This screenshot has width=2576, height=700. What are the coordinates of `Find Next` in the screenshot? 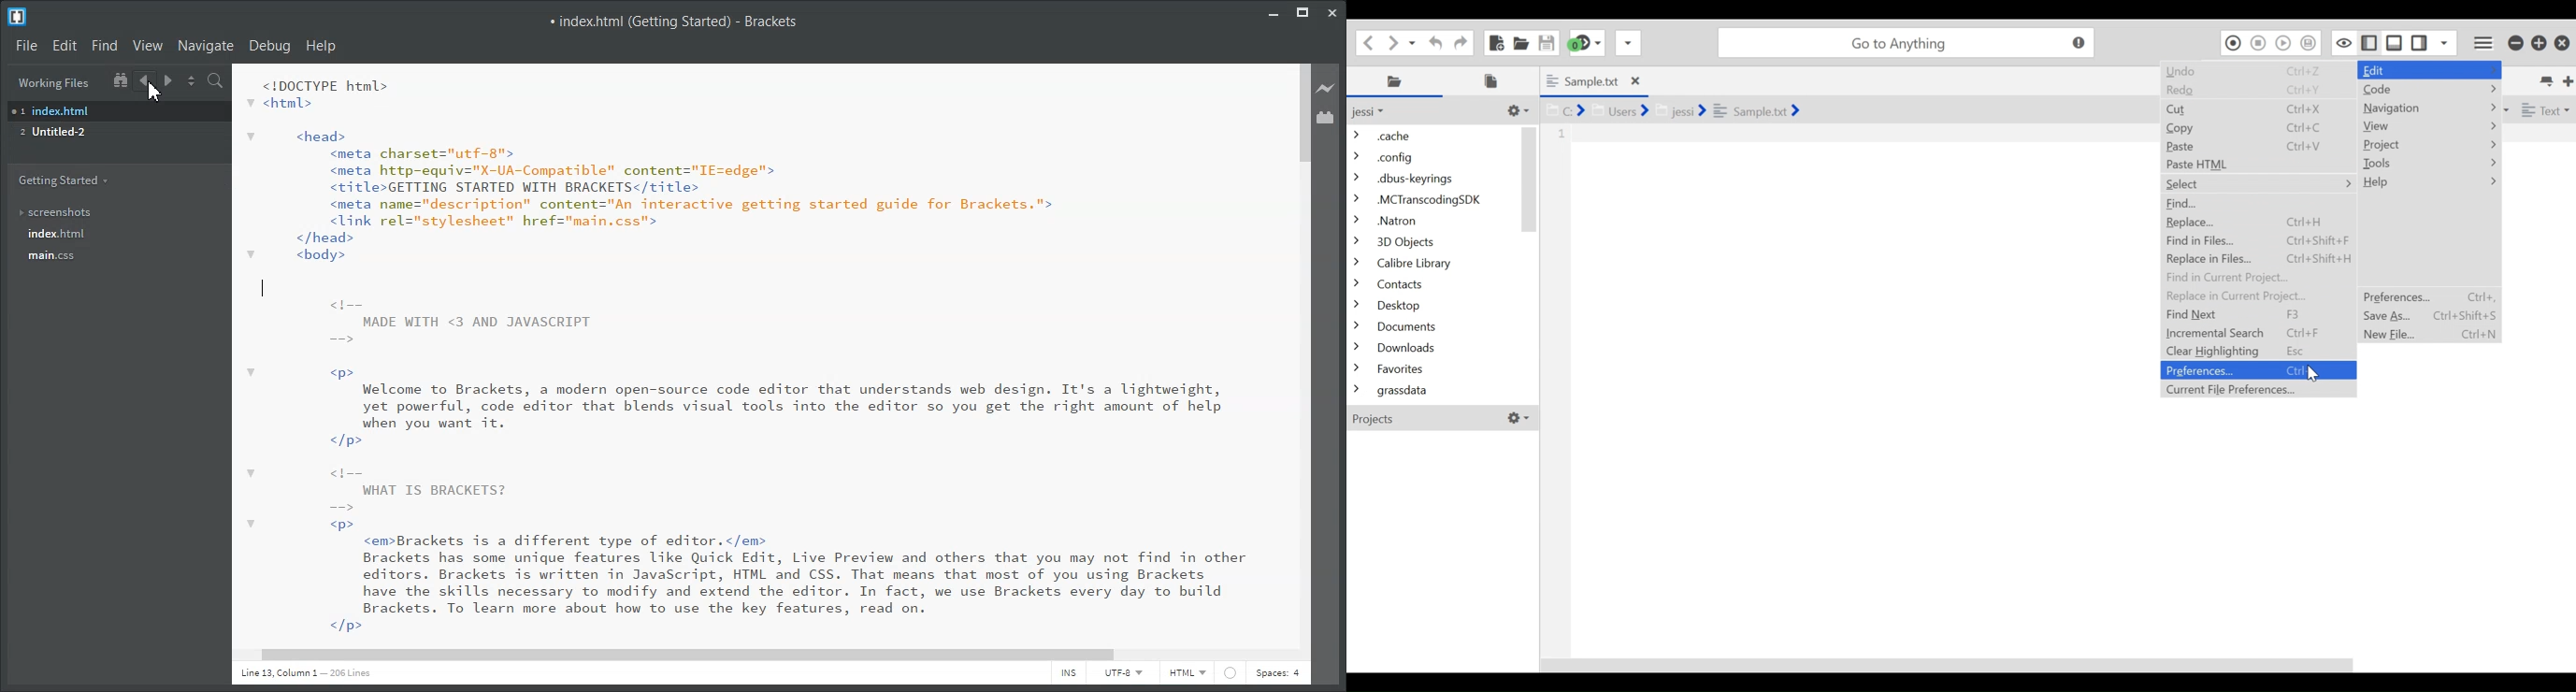 It's located at (2257, 314).